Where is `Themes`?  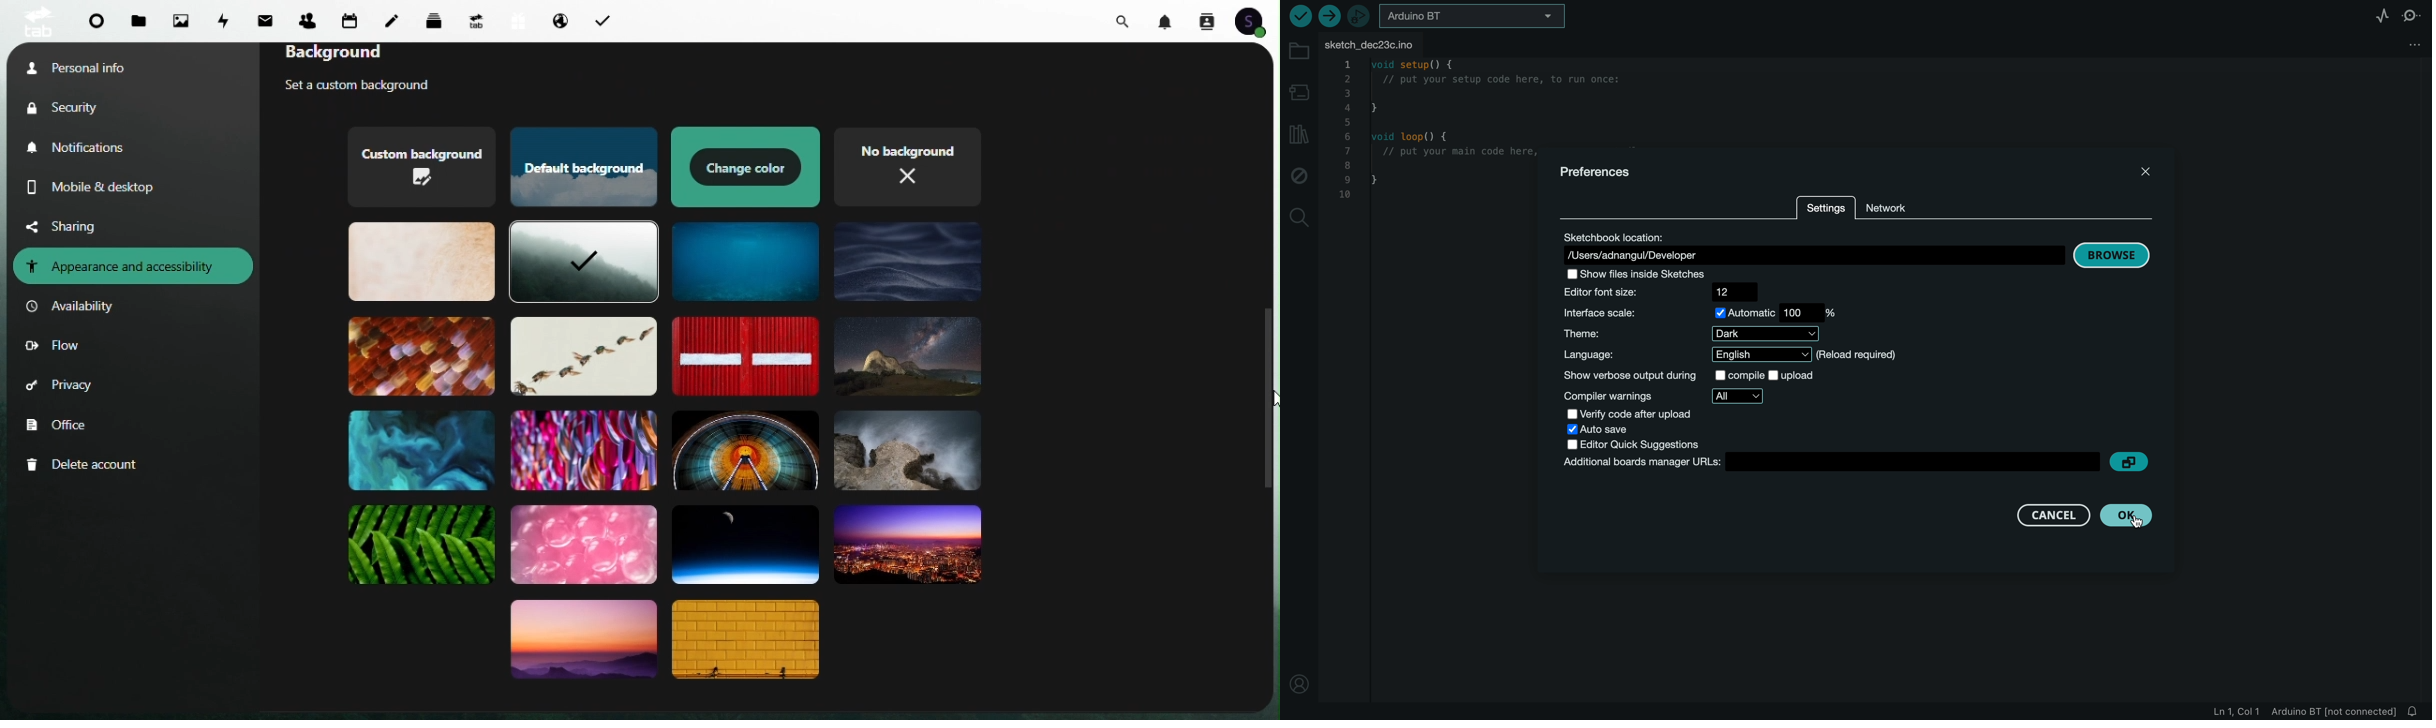 Themes is located at coordinates (581, 356).